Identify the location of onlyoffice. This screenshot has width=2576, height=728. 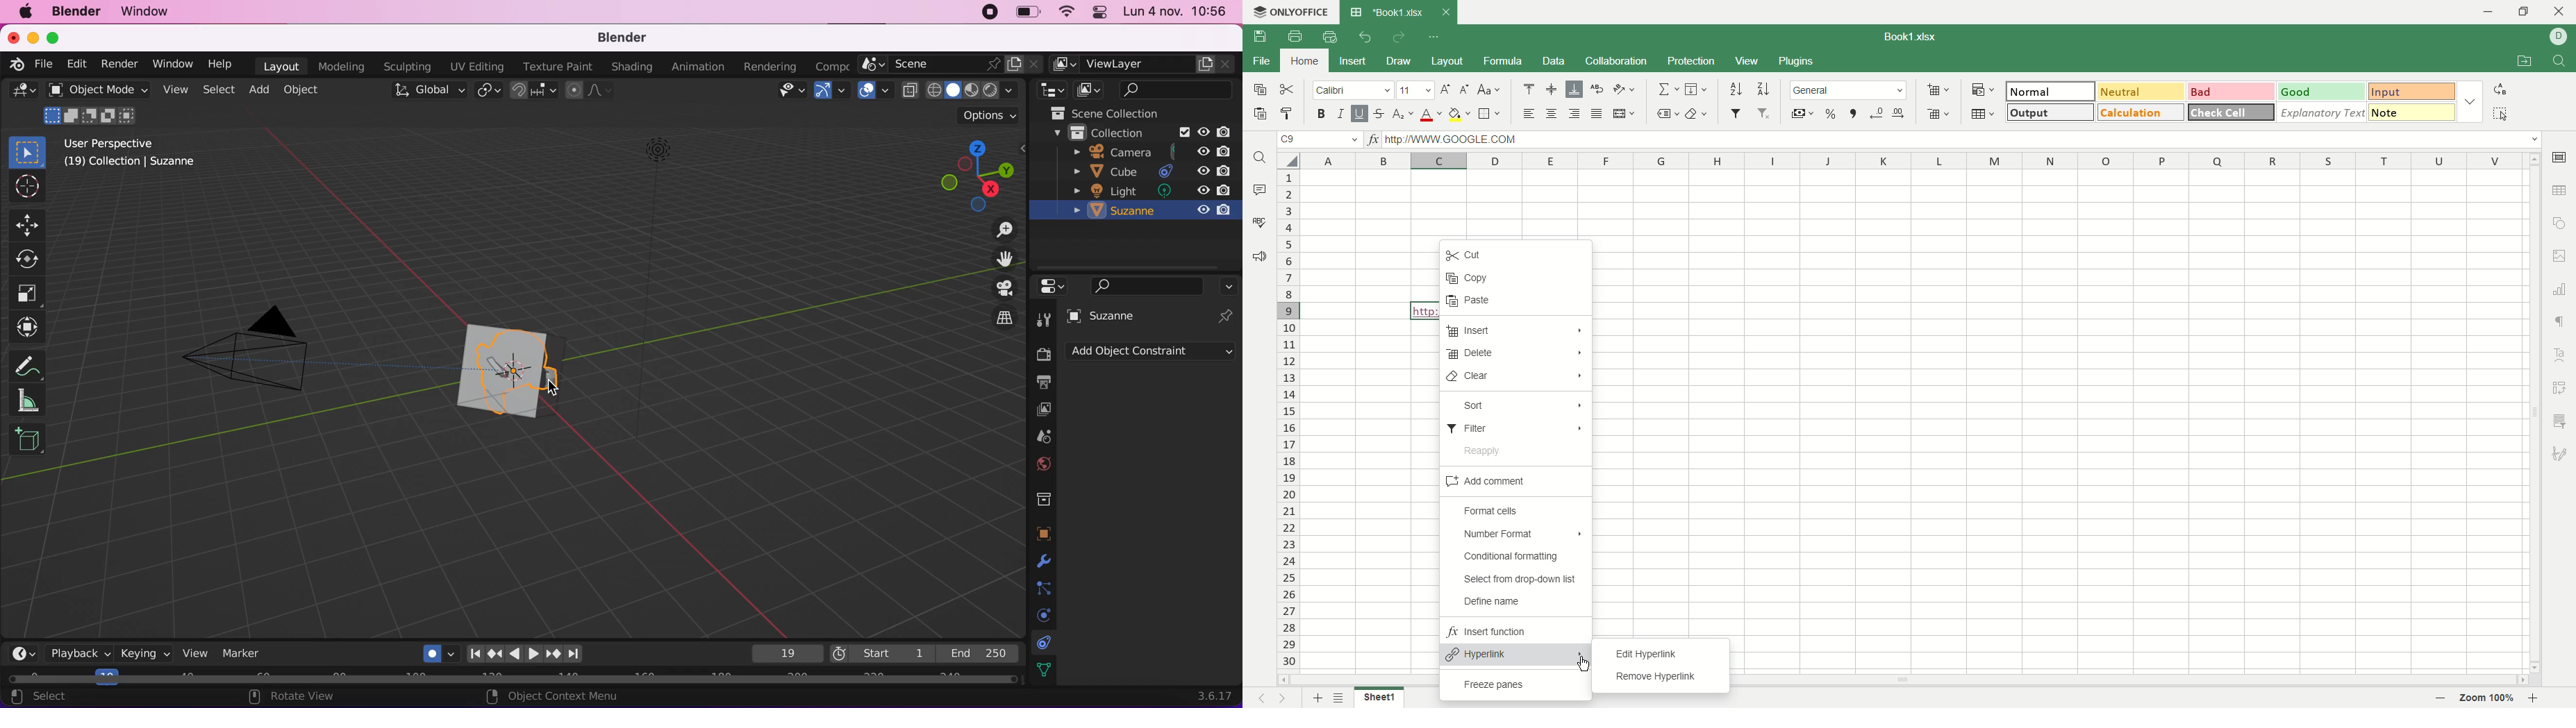
(1293, 12).